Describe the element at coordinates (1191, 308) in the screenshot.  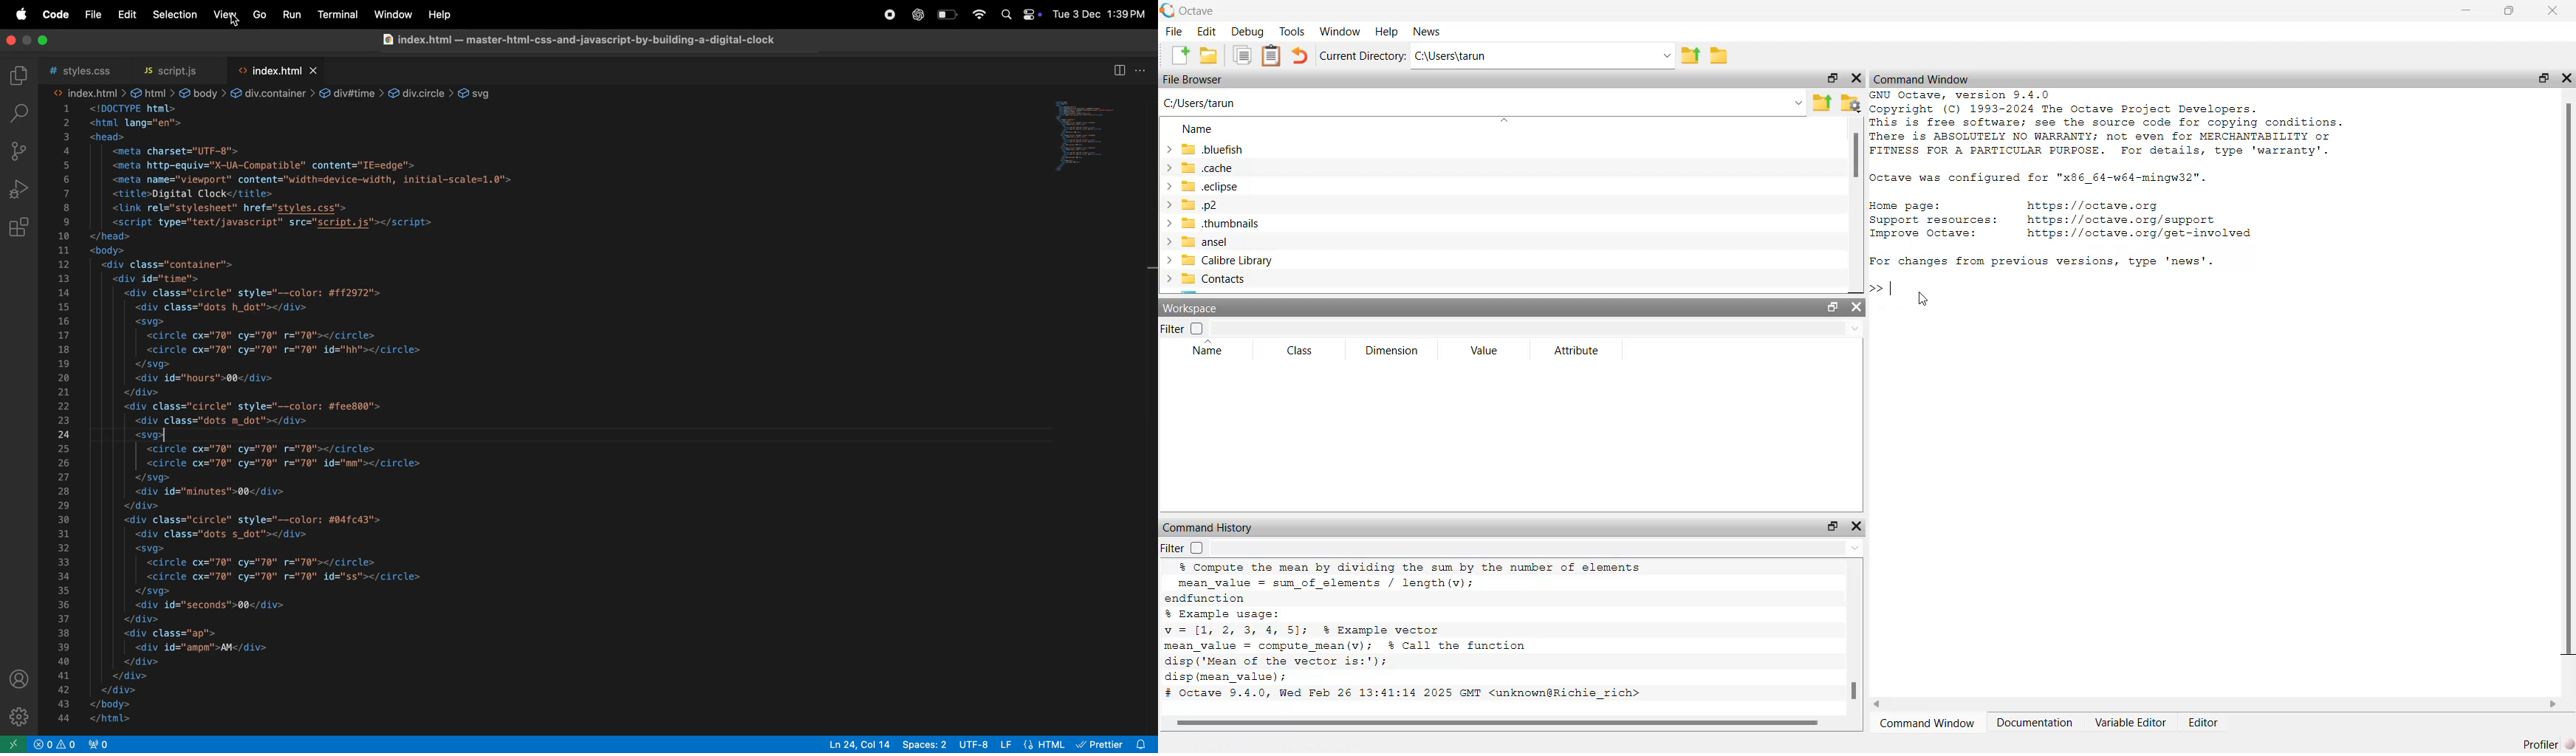
I see `Workspace` at that location.